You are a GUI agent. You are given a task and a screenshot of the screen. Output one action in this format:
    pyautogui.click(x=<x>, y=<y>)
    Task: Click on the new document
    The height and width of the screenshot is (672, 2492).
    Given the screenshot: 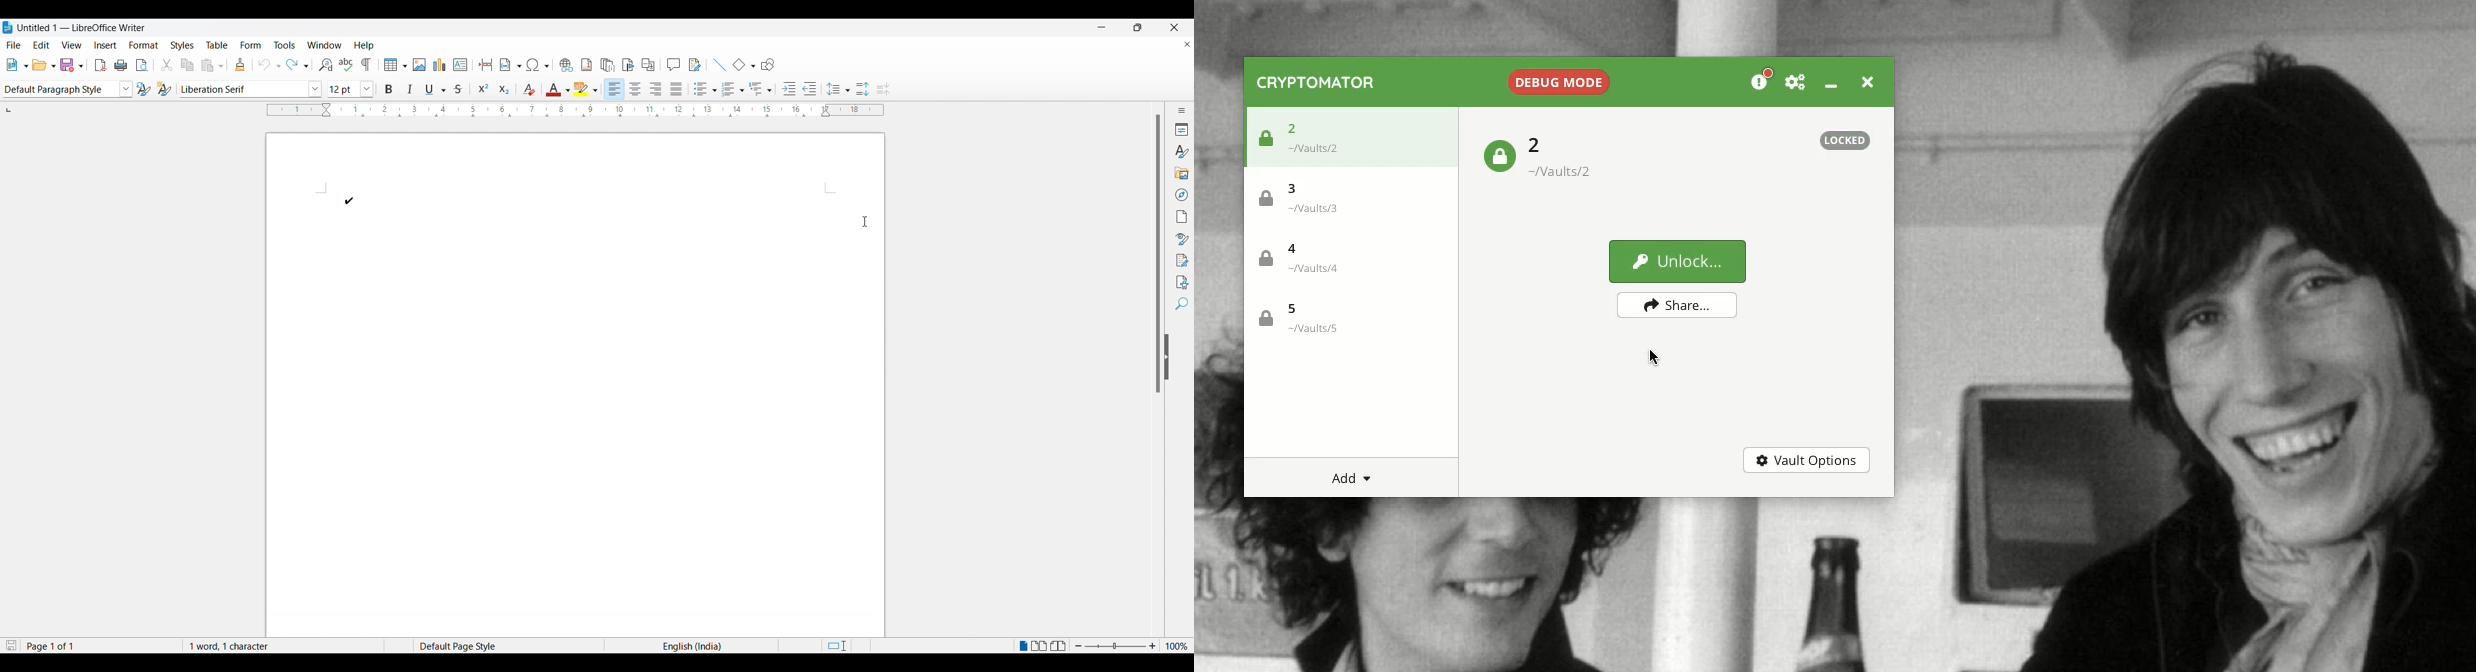 What is the action you would take?
    pyautogui.click(x=17, y=64)
    